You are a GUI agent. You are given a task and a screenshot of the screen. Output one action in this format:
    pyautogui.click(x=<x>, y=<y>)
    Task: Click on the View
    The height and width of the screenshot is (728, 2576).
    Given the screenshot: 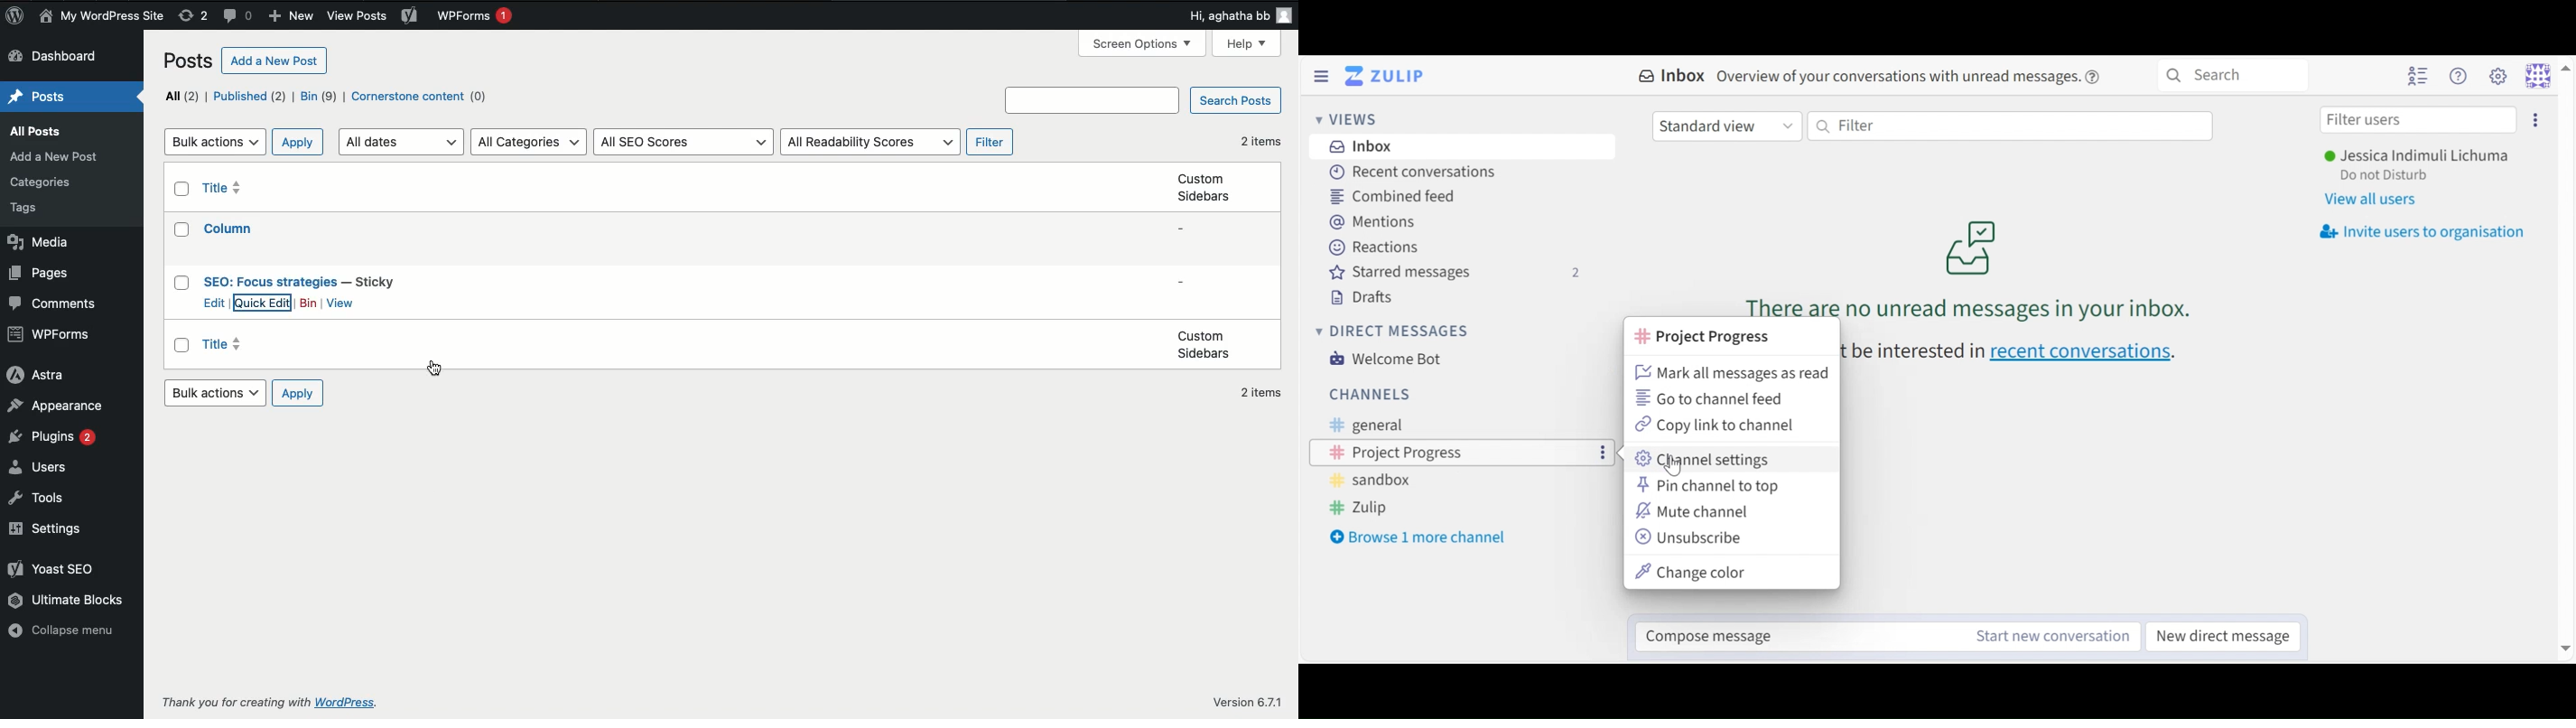 What is the action you would take?
    pyautogui.click(x=340, y=303)
    